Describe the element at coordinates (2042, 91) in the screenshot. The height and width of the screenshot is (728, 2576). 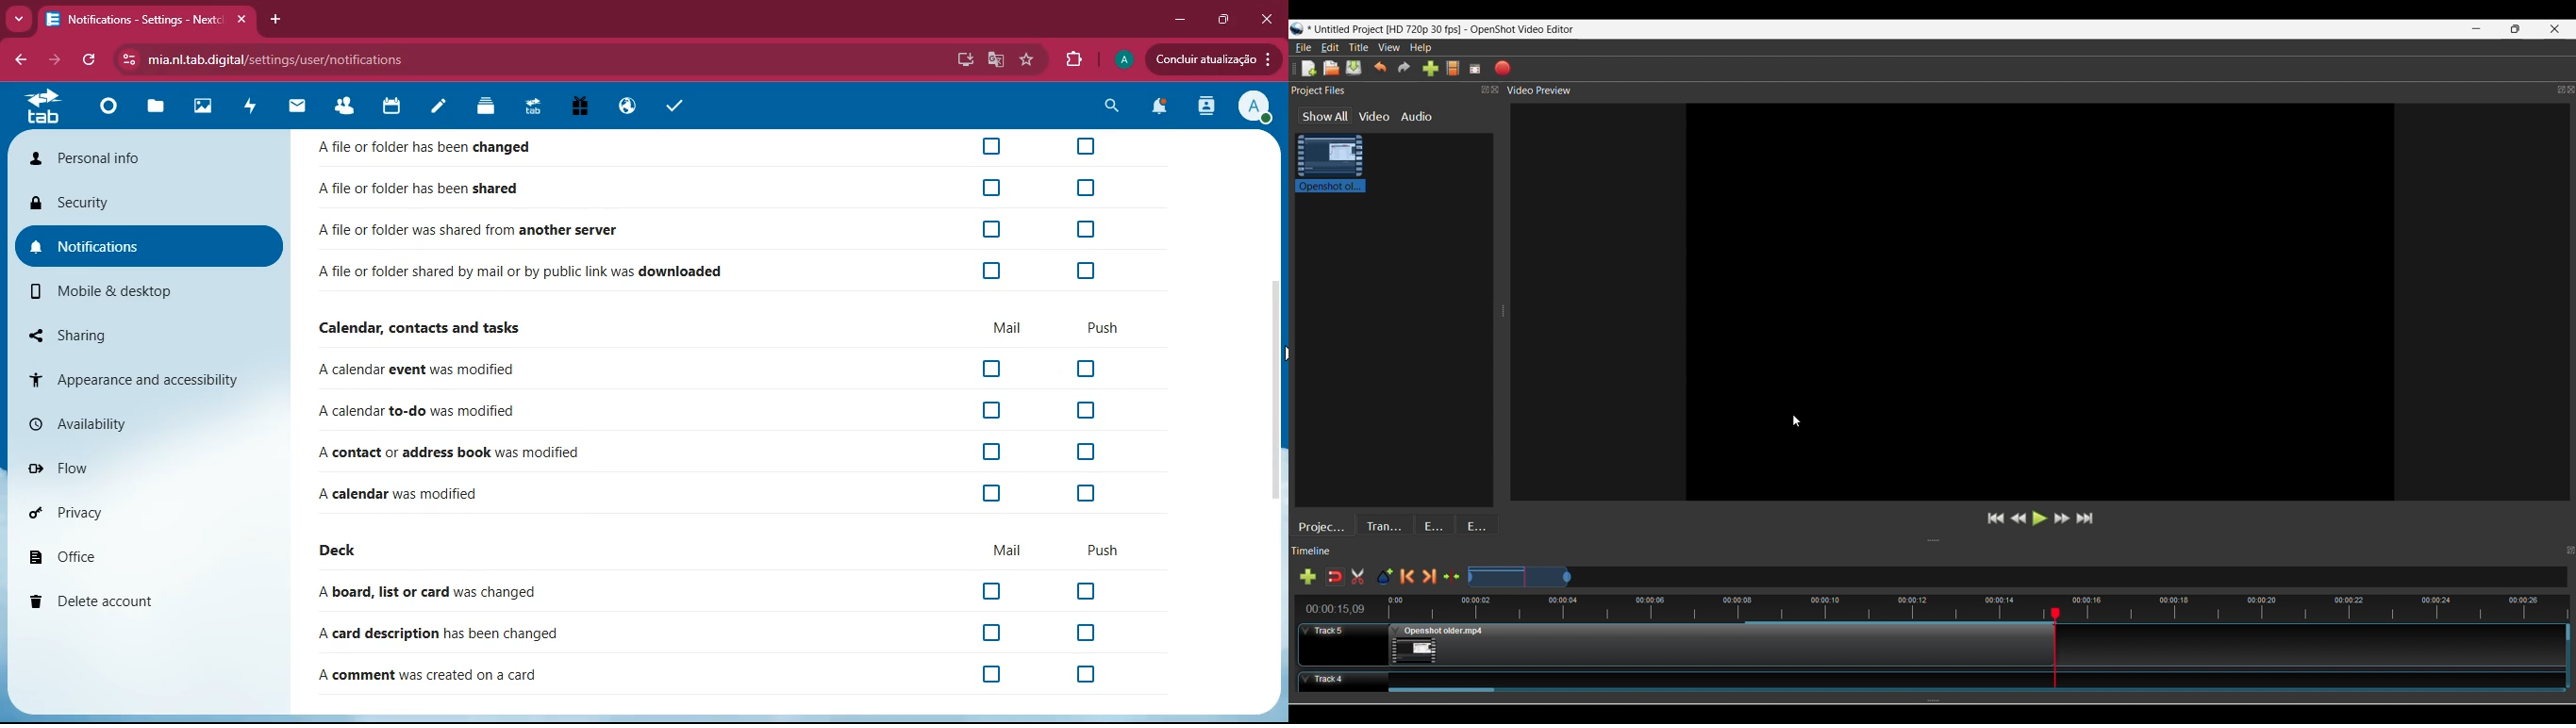
I see `Video Preview` at that location.